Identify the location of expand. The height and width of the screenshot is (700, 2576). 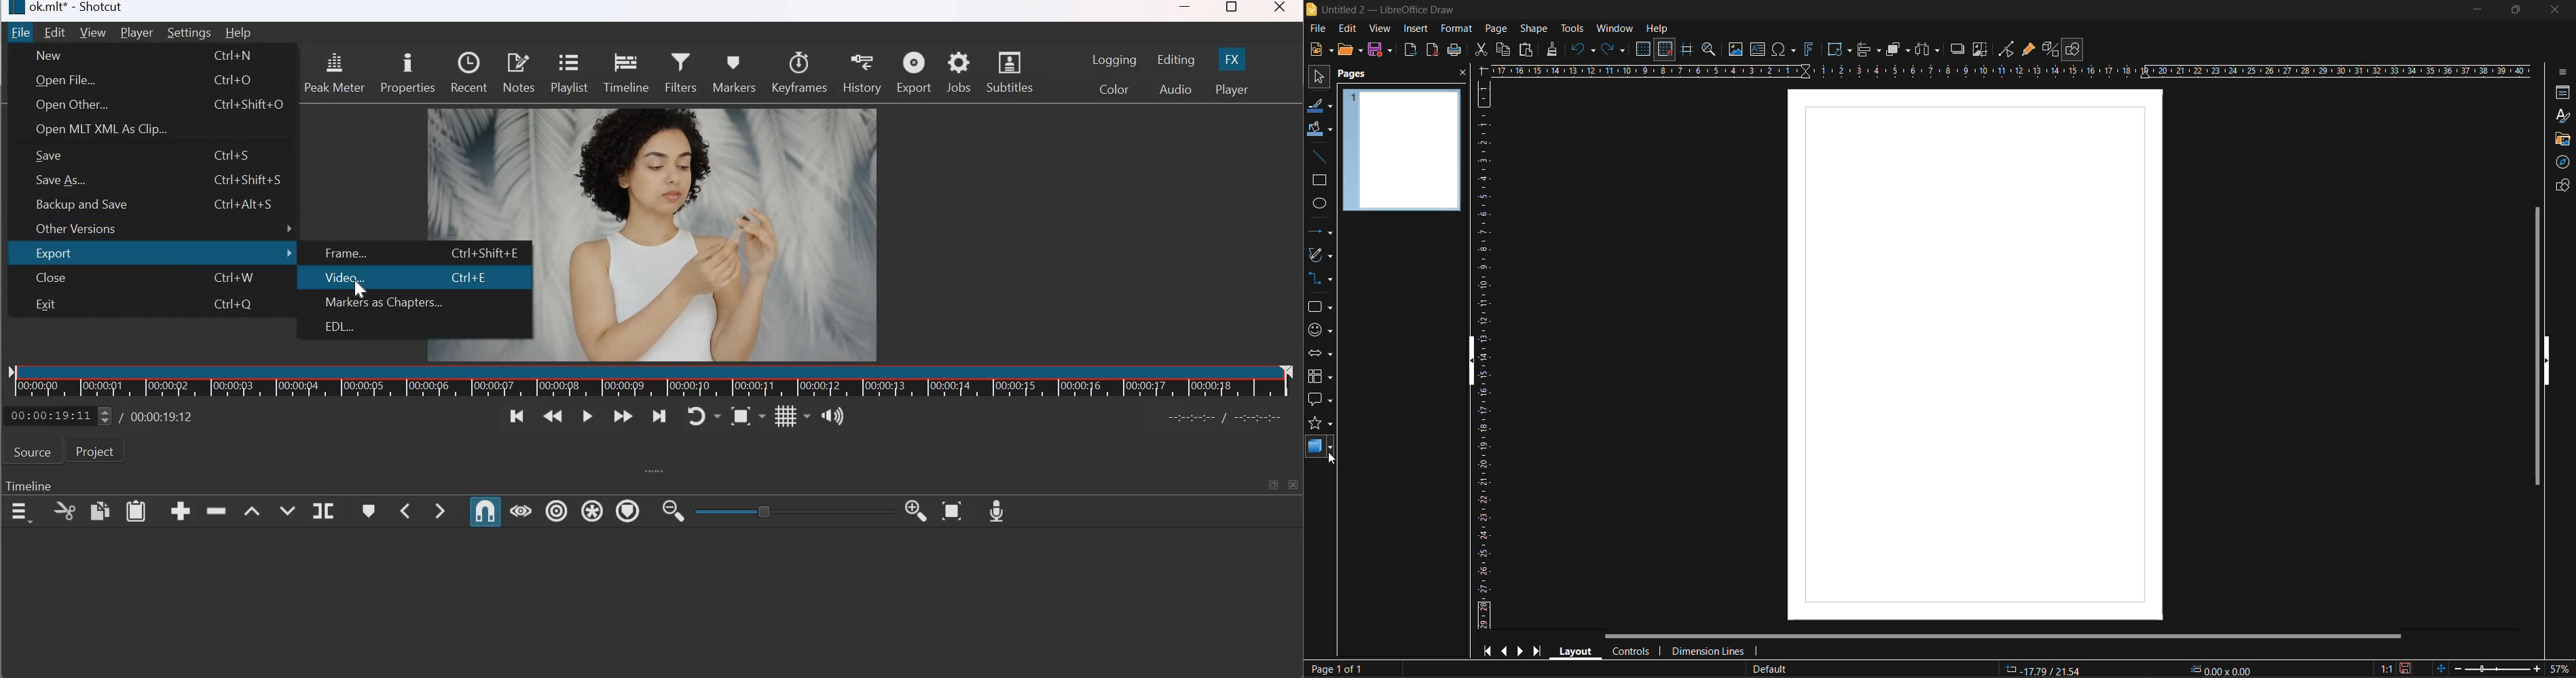
(650, 471).